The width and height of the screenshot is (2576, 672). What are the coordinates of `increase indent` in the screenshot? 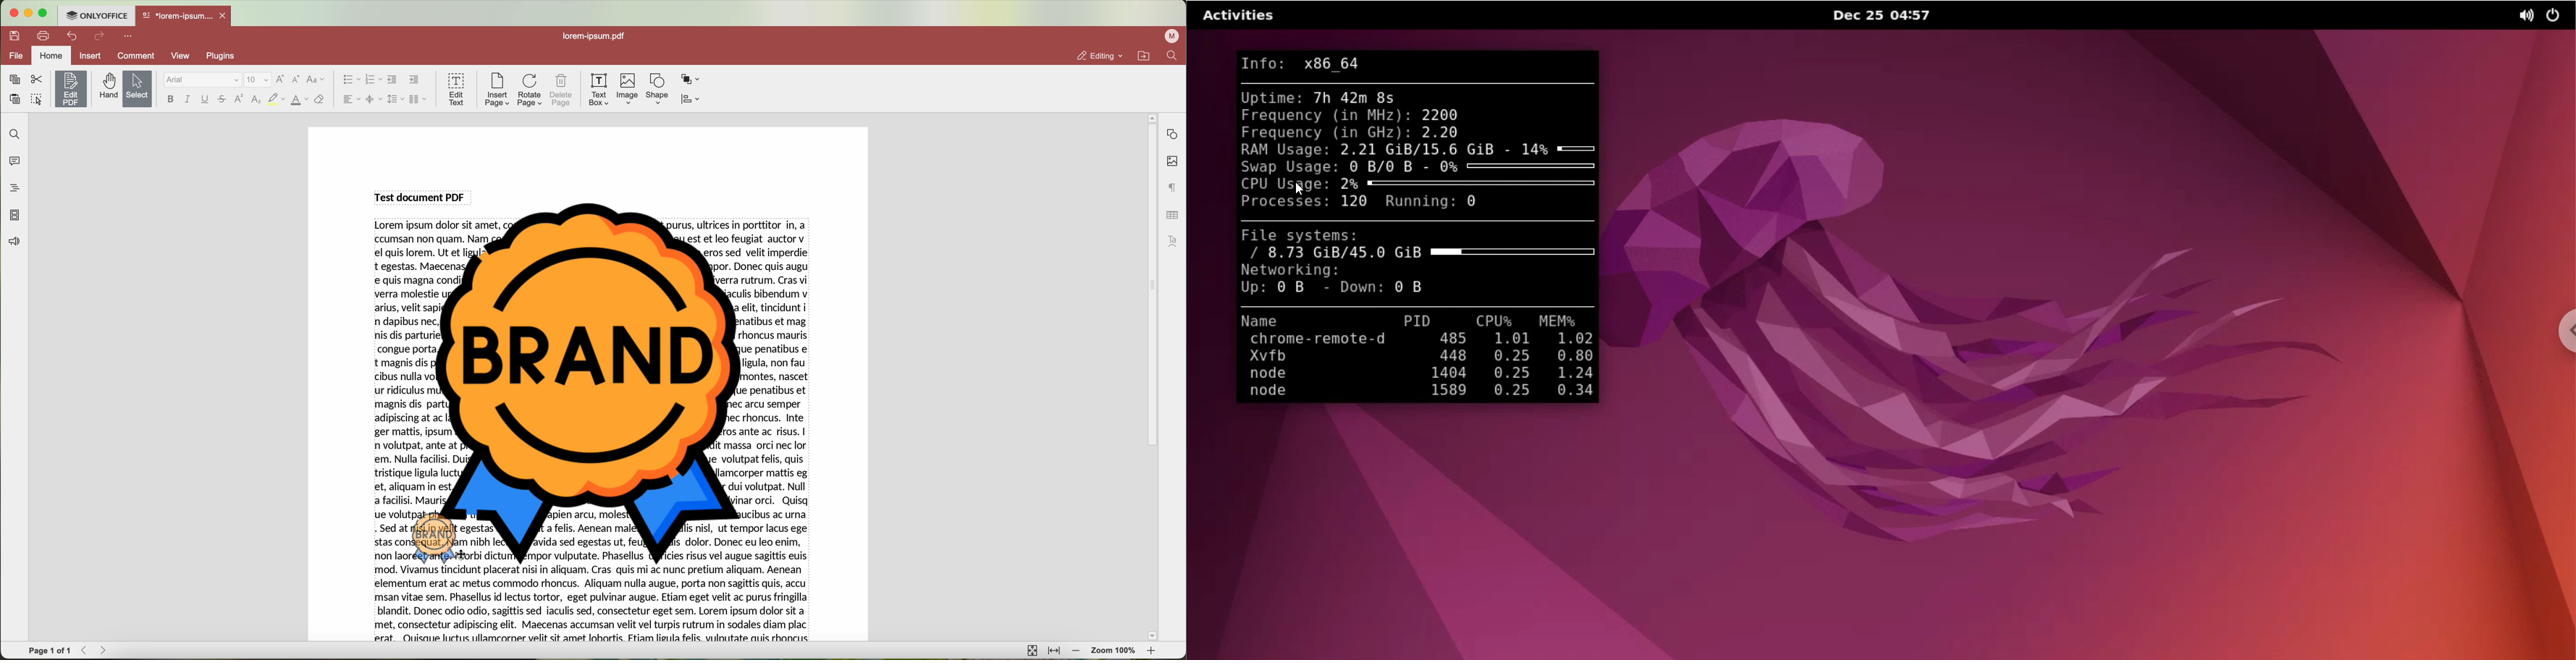 It's located at (415, 79).